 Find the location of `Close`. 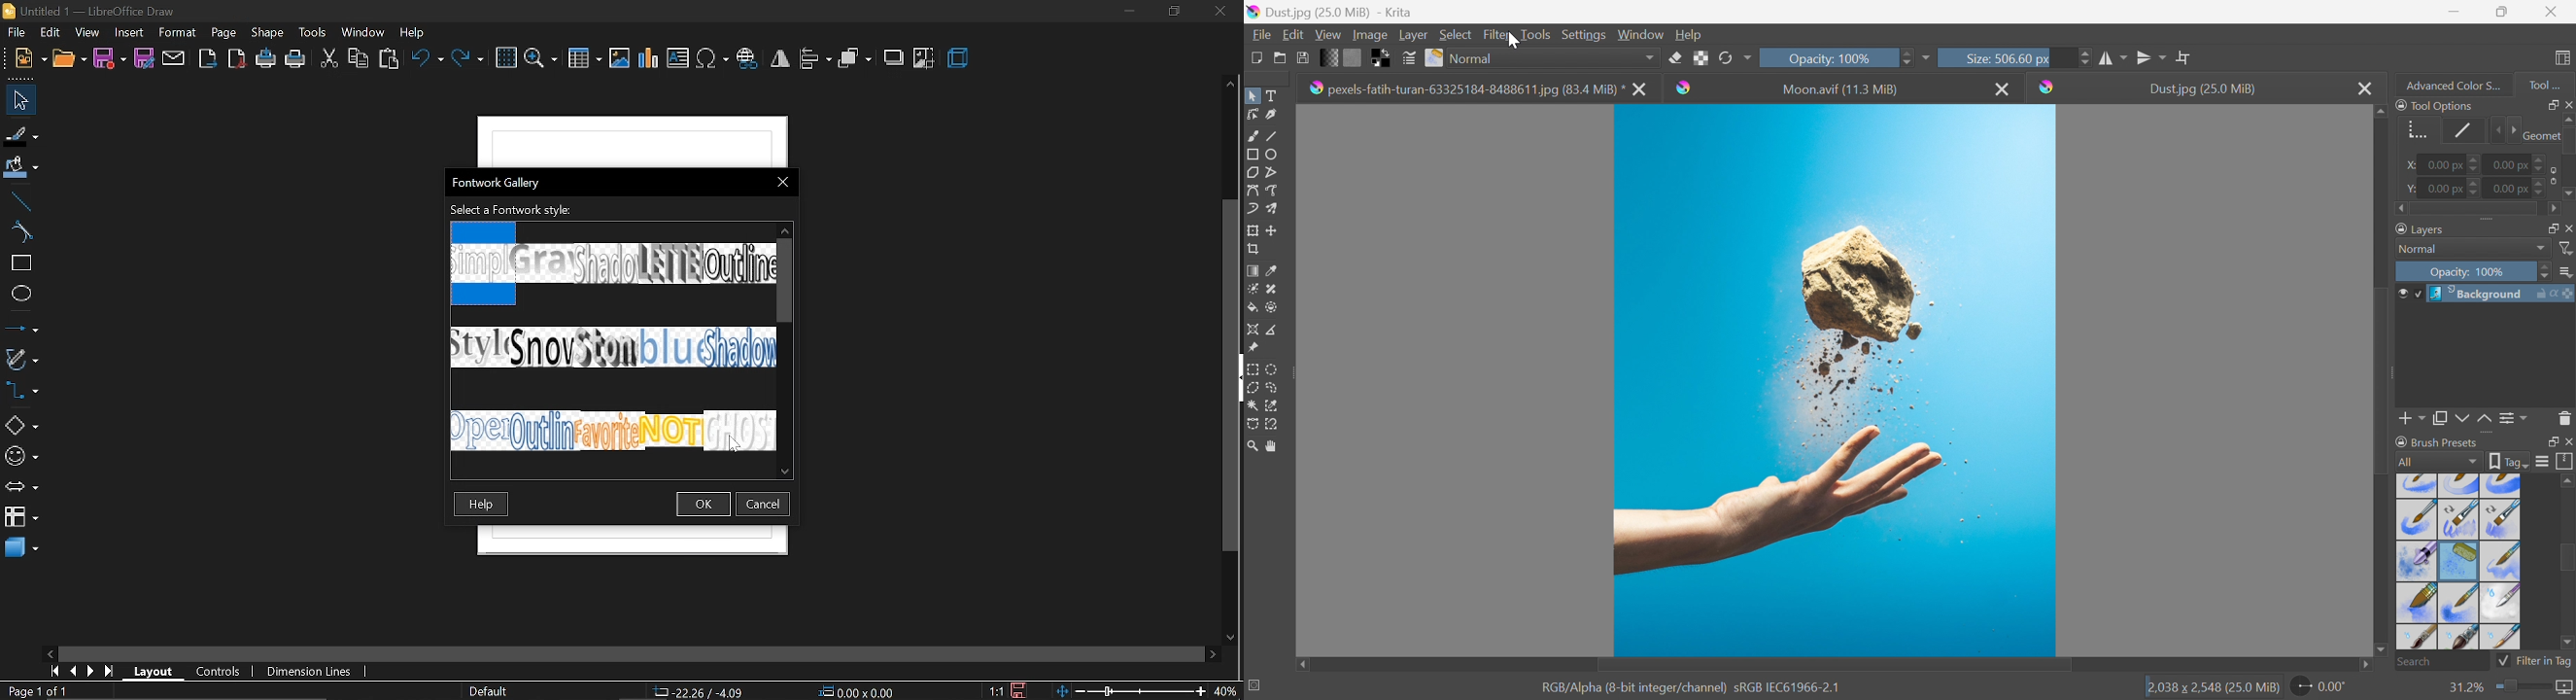

Close is located at coordinates (2004, 88).